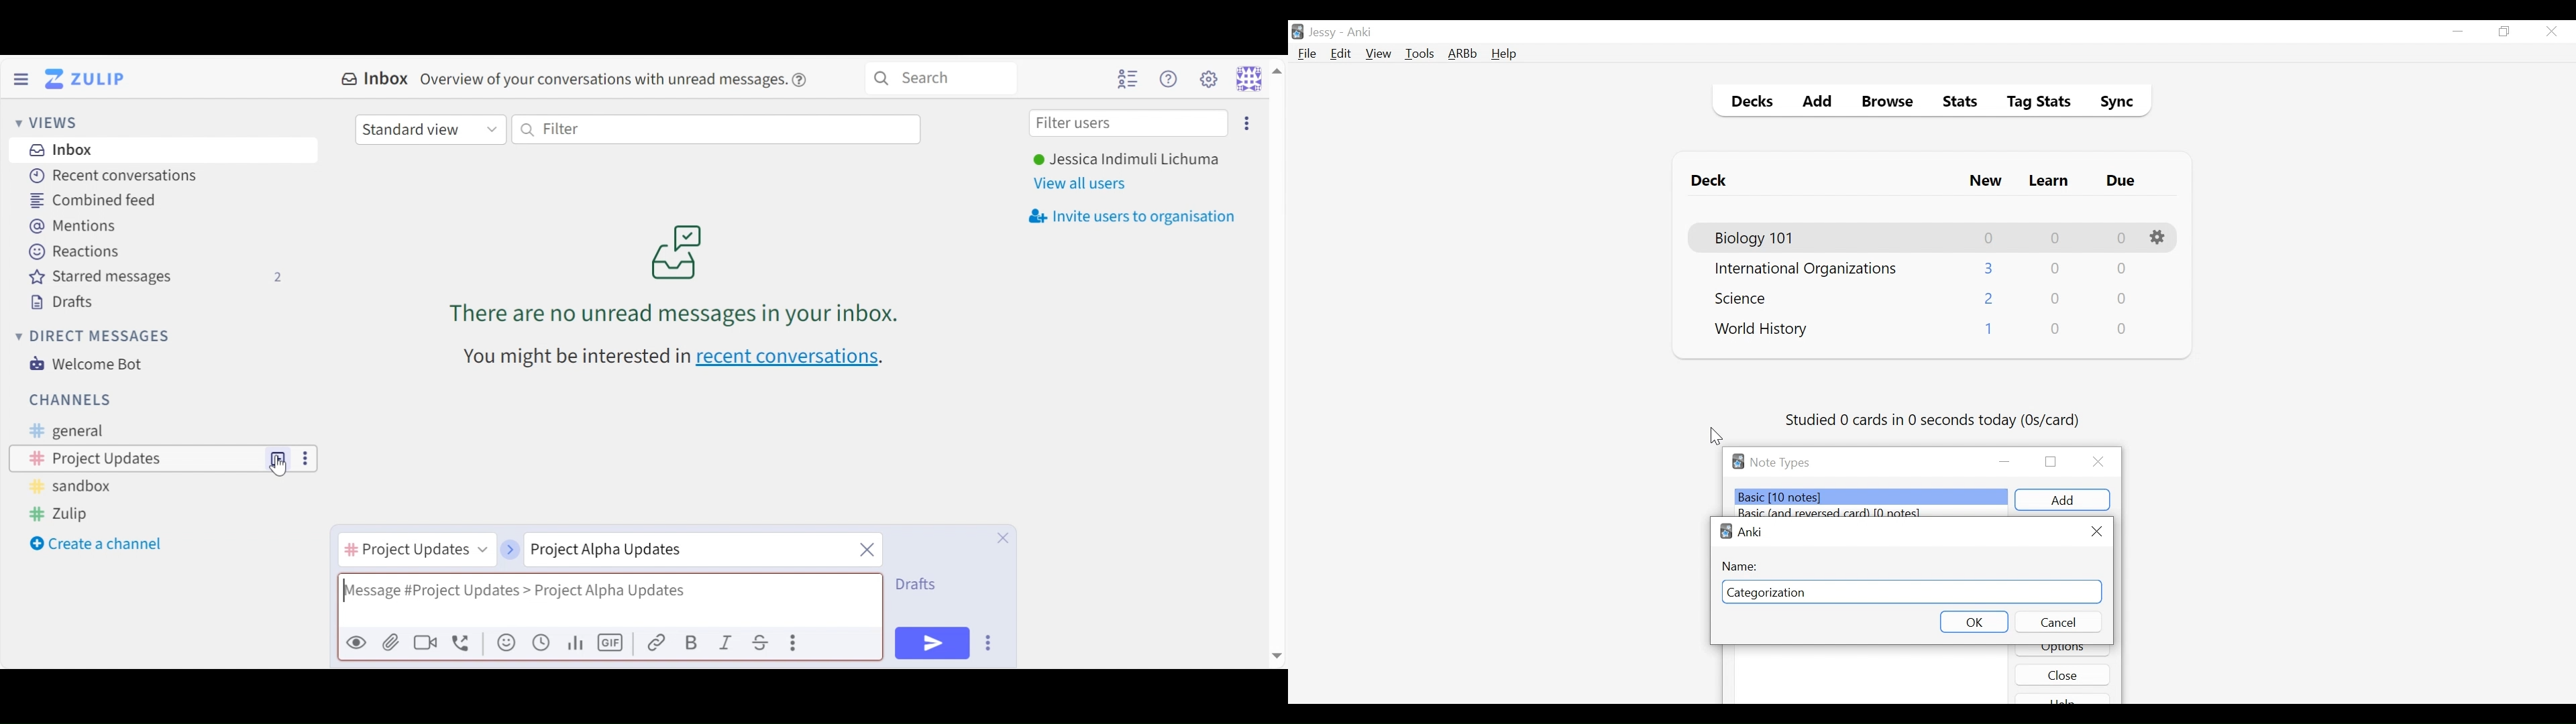 Image resolution: width=2576 pixels, height=728 pixels. What do you see at coordinates (2062, 500) in the screenshot?
I see `add` at bounding box center [2062, 500].